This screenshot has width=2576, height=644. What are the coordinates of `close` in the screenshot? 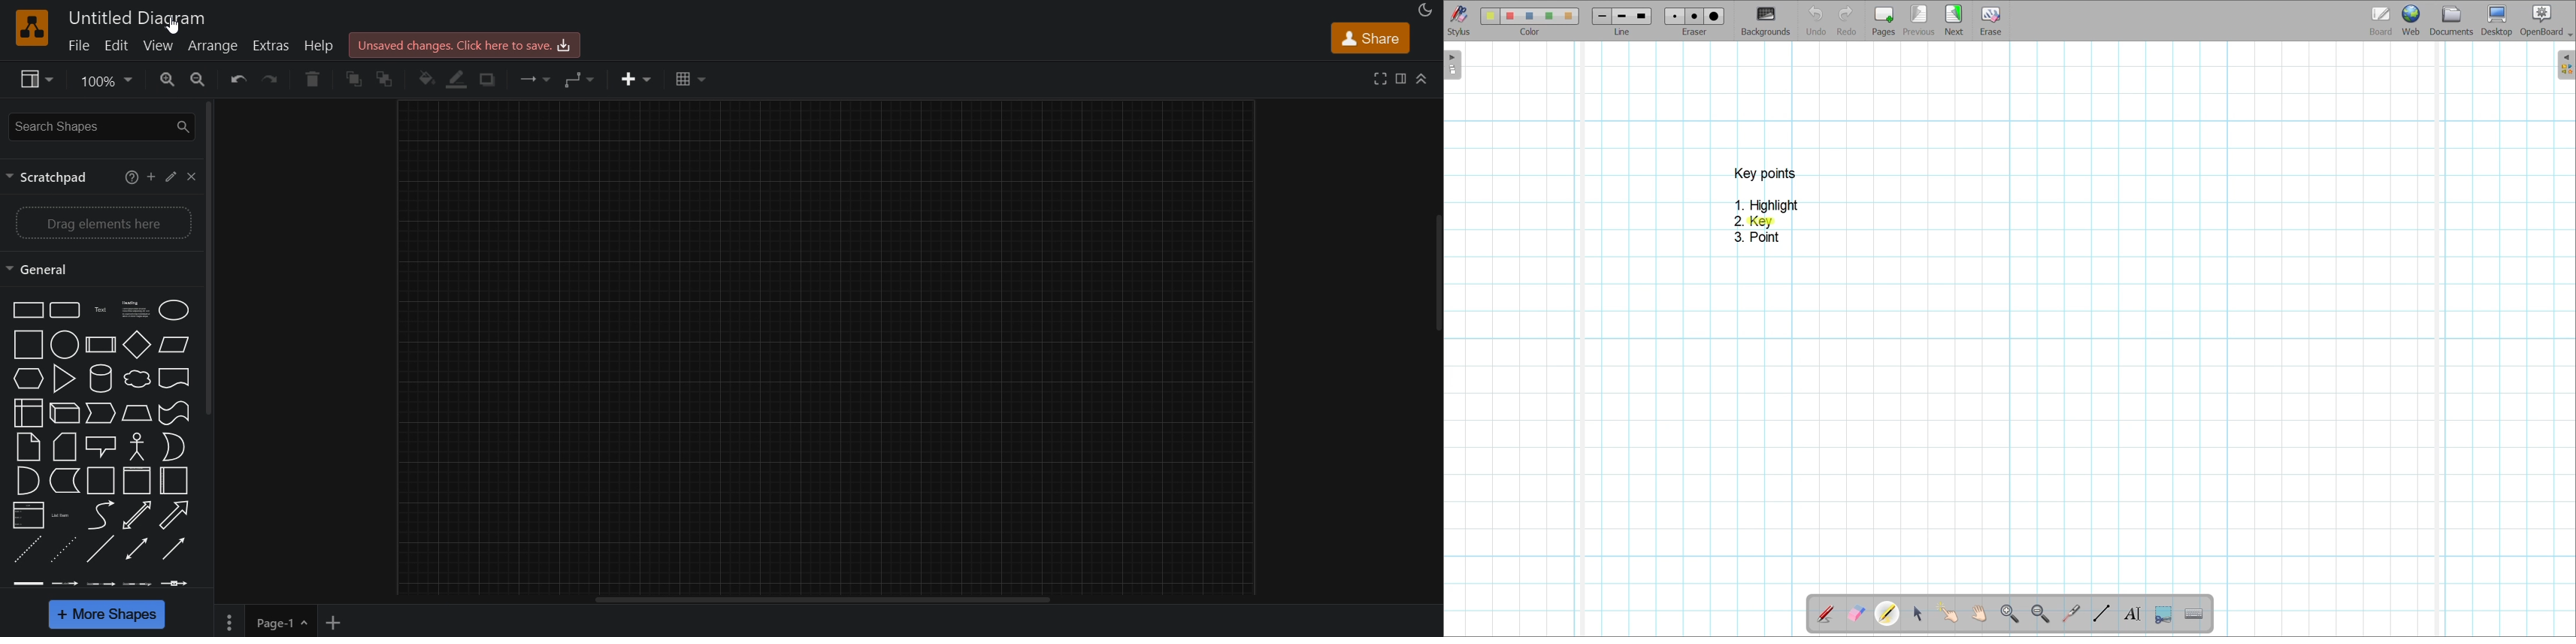 It's located at (195, 177).